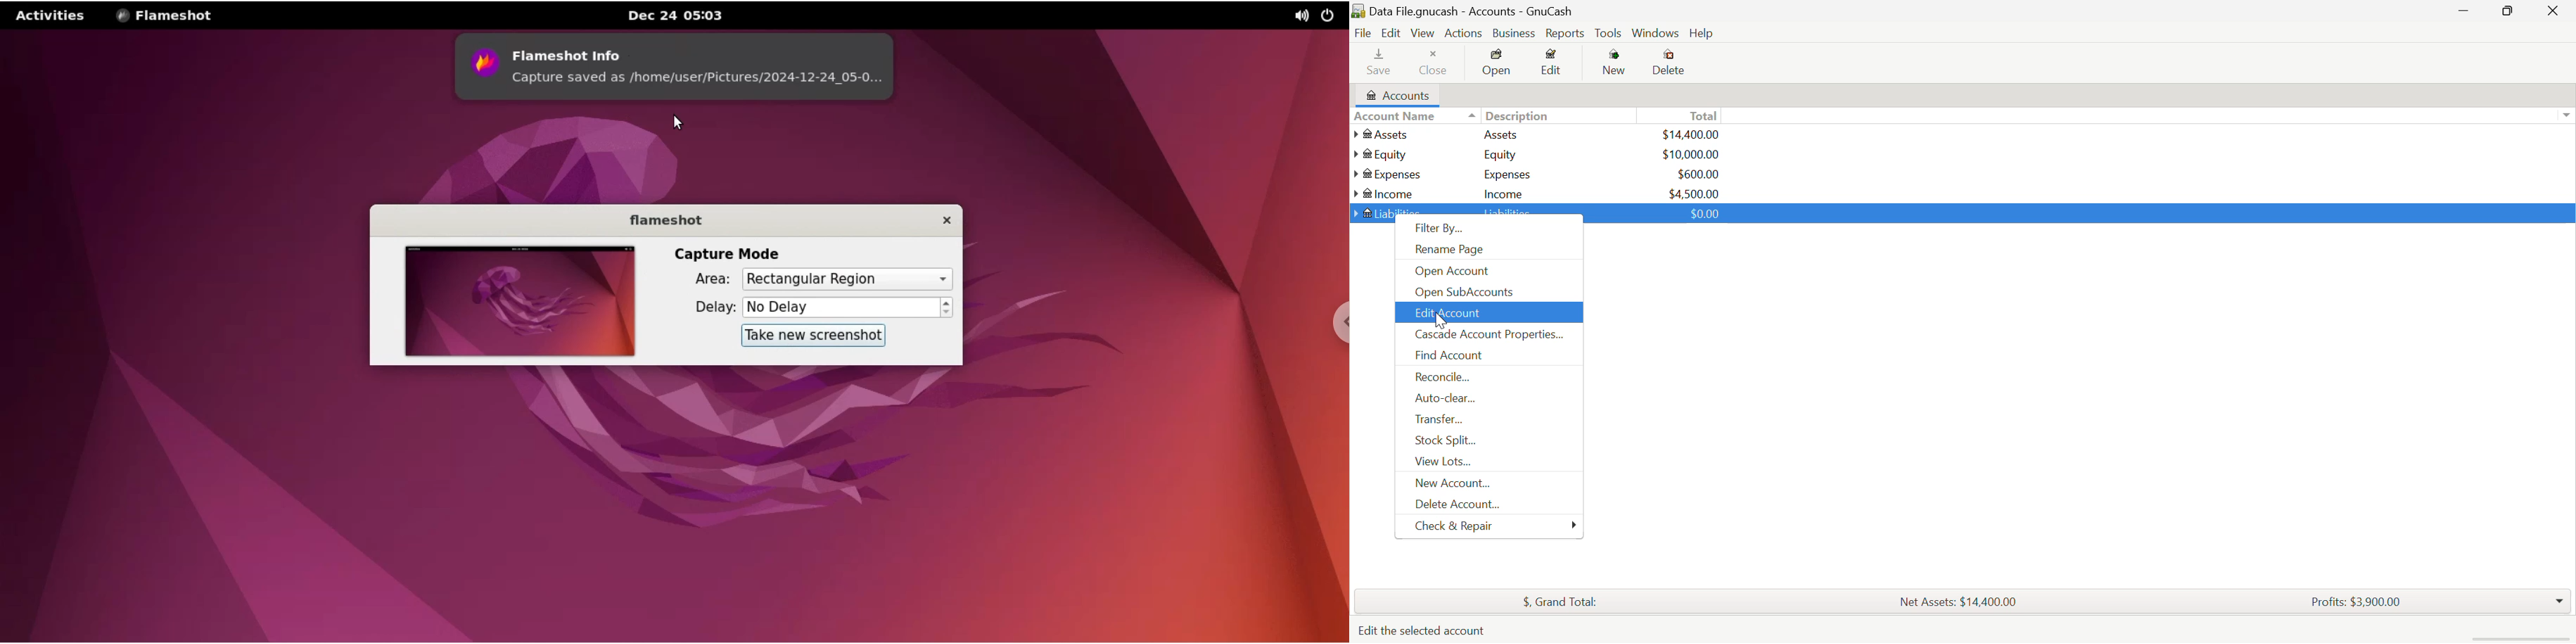 The image size is (2576, 644). What do you see at coordinates (1373, 64) in the screenshot?
I see `Save` at bounding box center [1373, 64].